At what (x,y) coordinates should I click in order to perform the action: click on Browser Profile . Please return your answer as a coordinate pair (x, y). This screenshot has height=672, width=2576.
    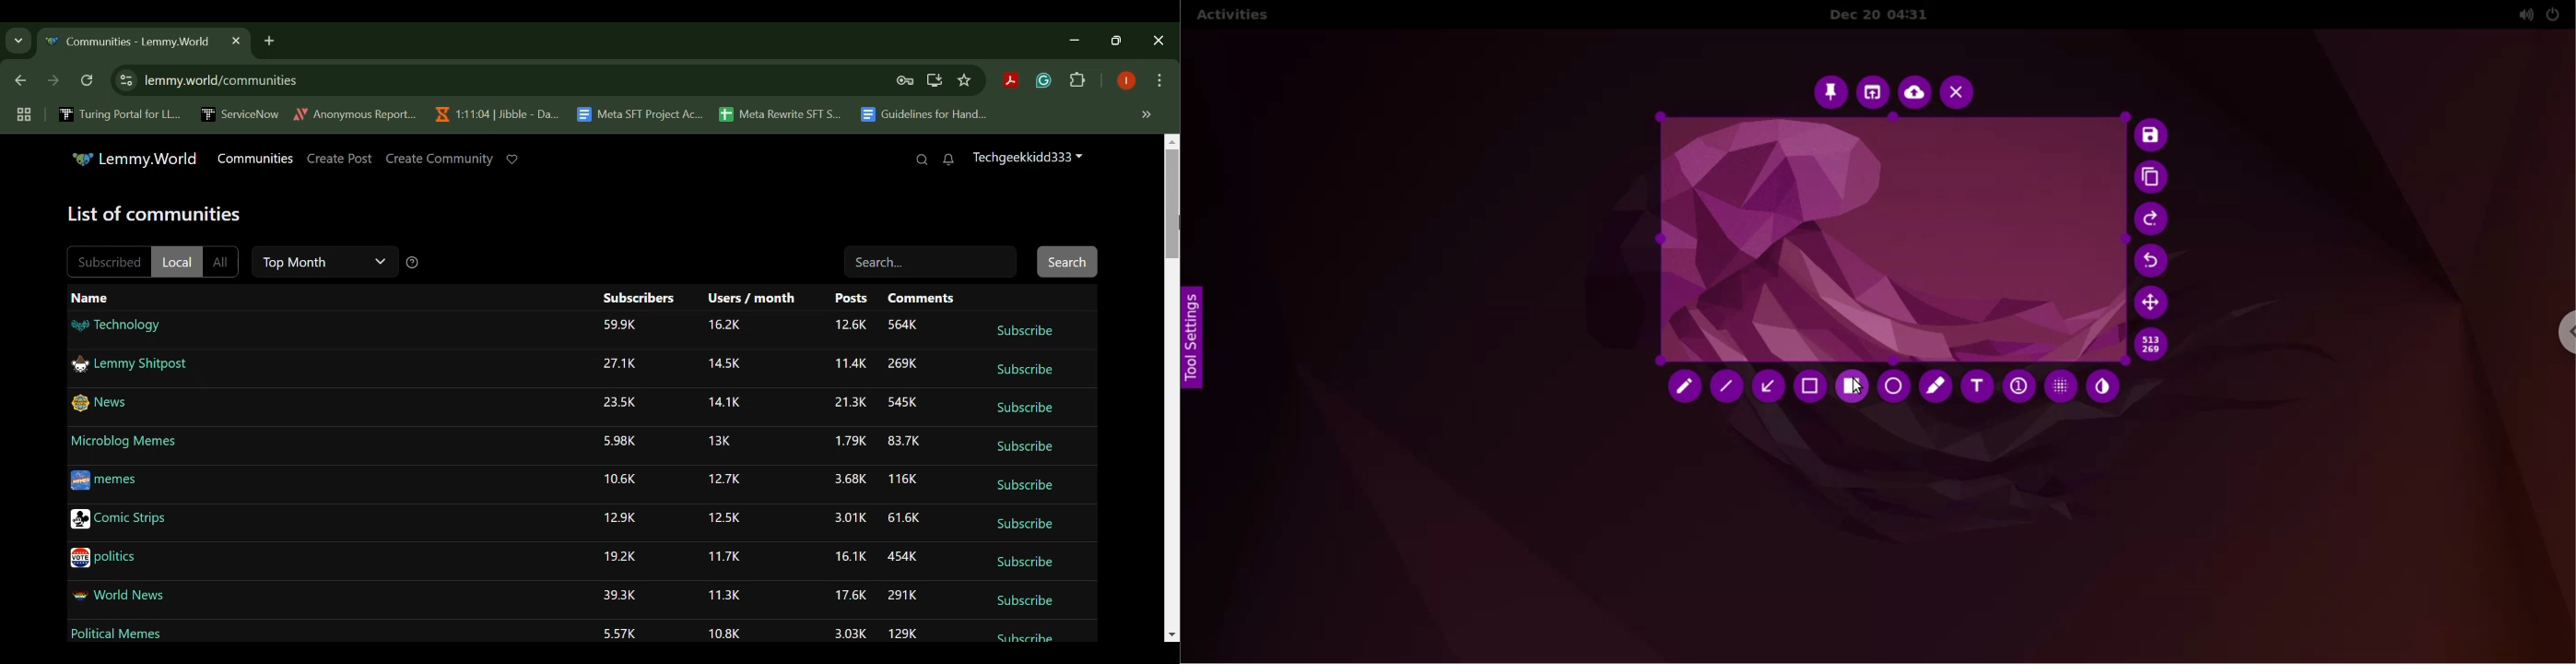
    Looking at the image, I should click on (1126, 82).